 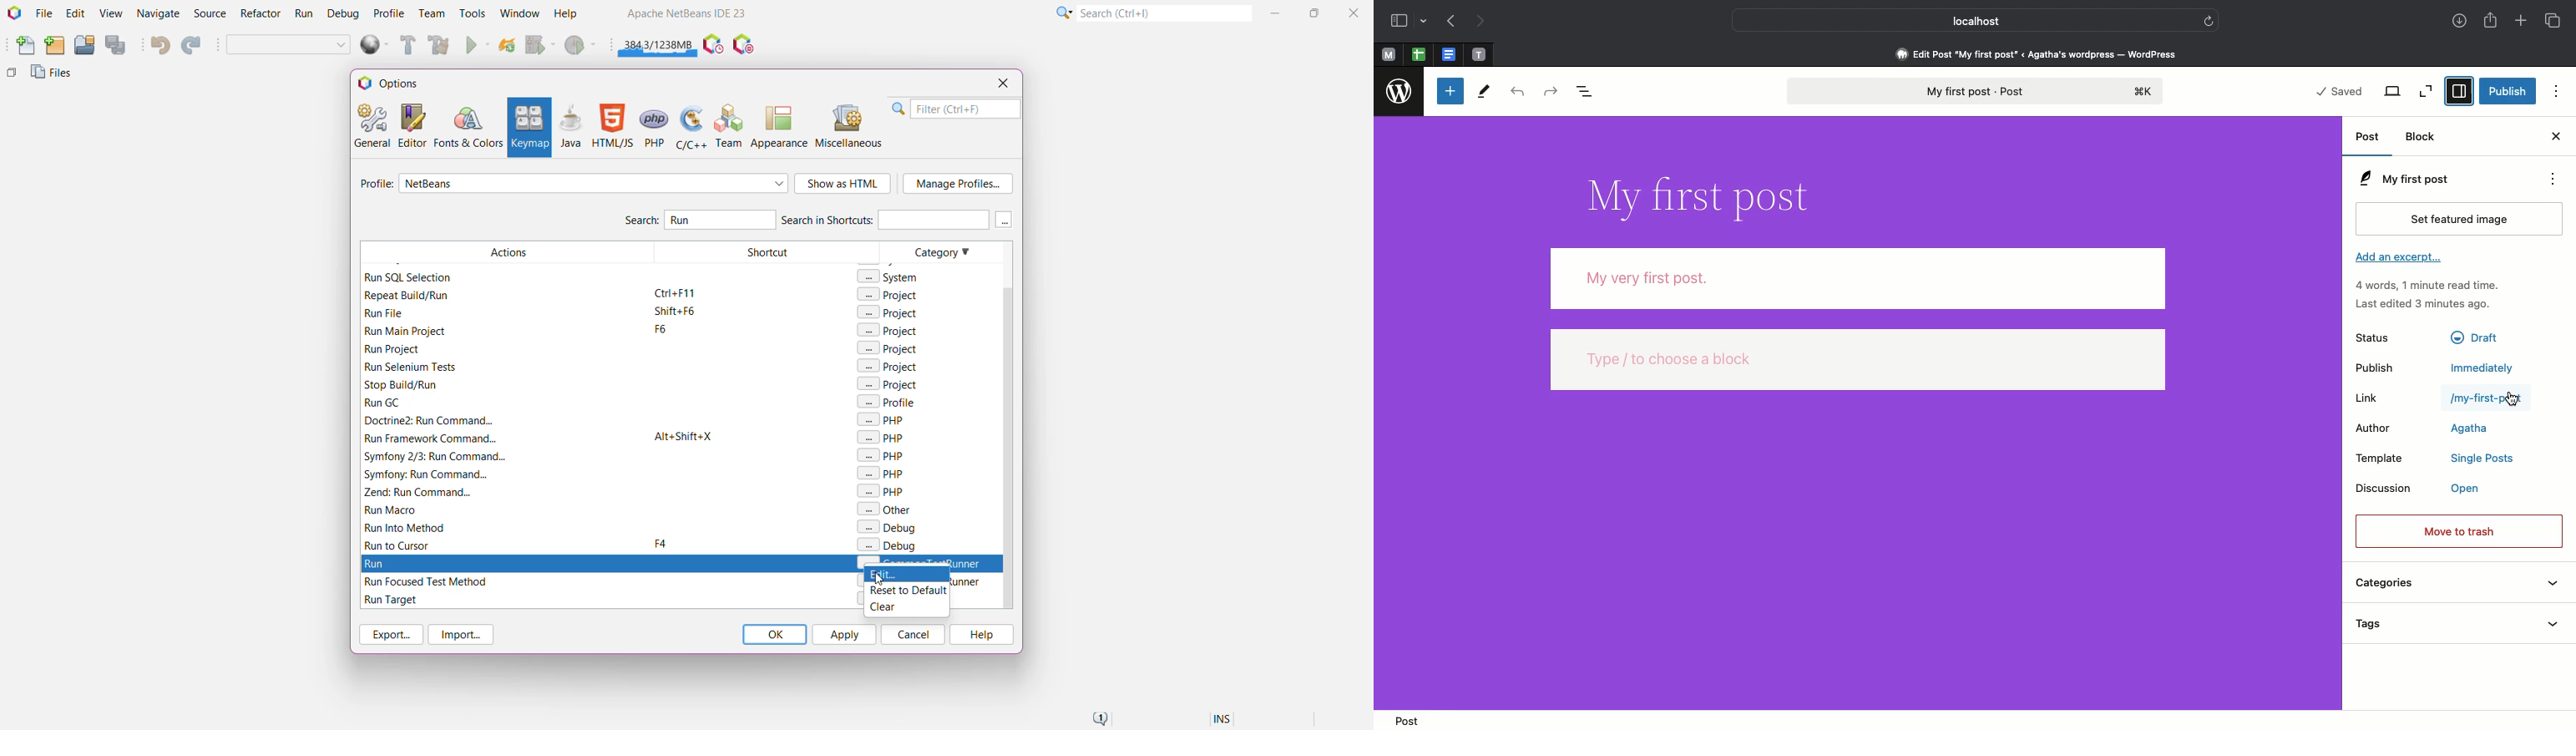 I want to click on Filtered Actions with Run keyword, so click(x=506, y=396).